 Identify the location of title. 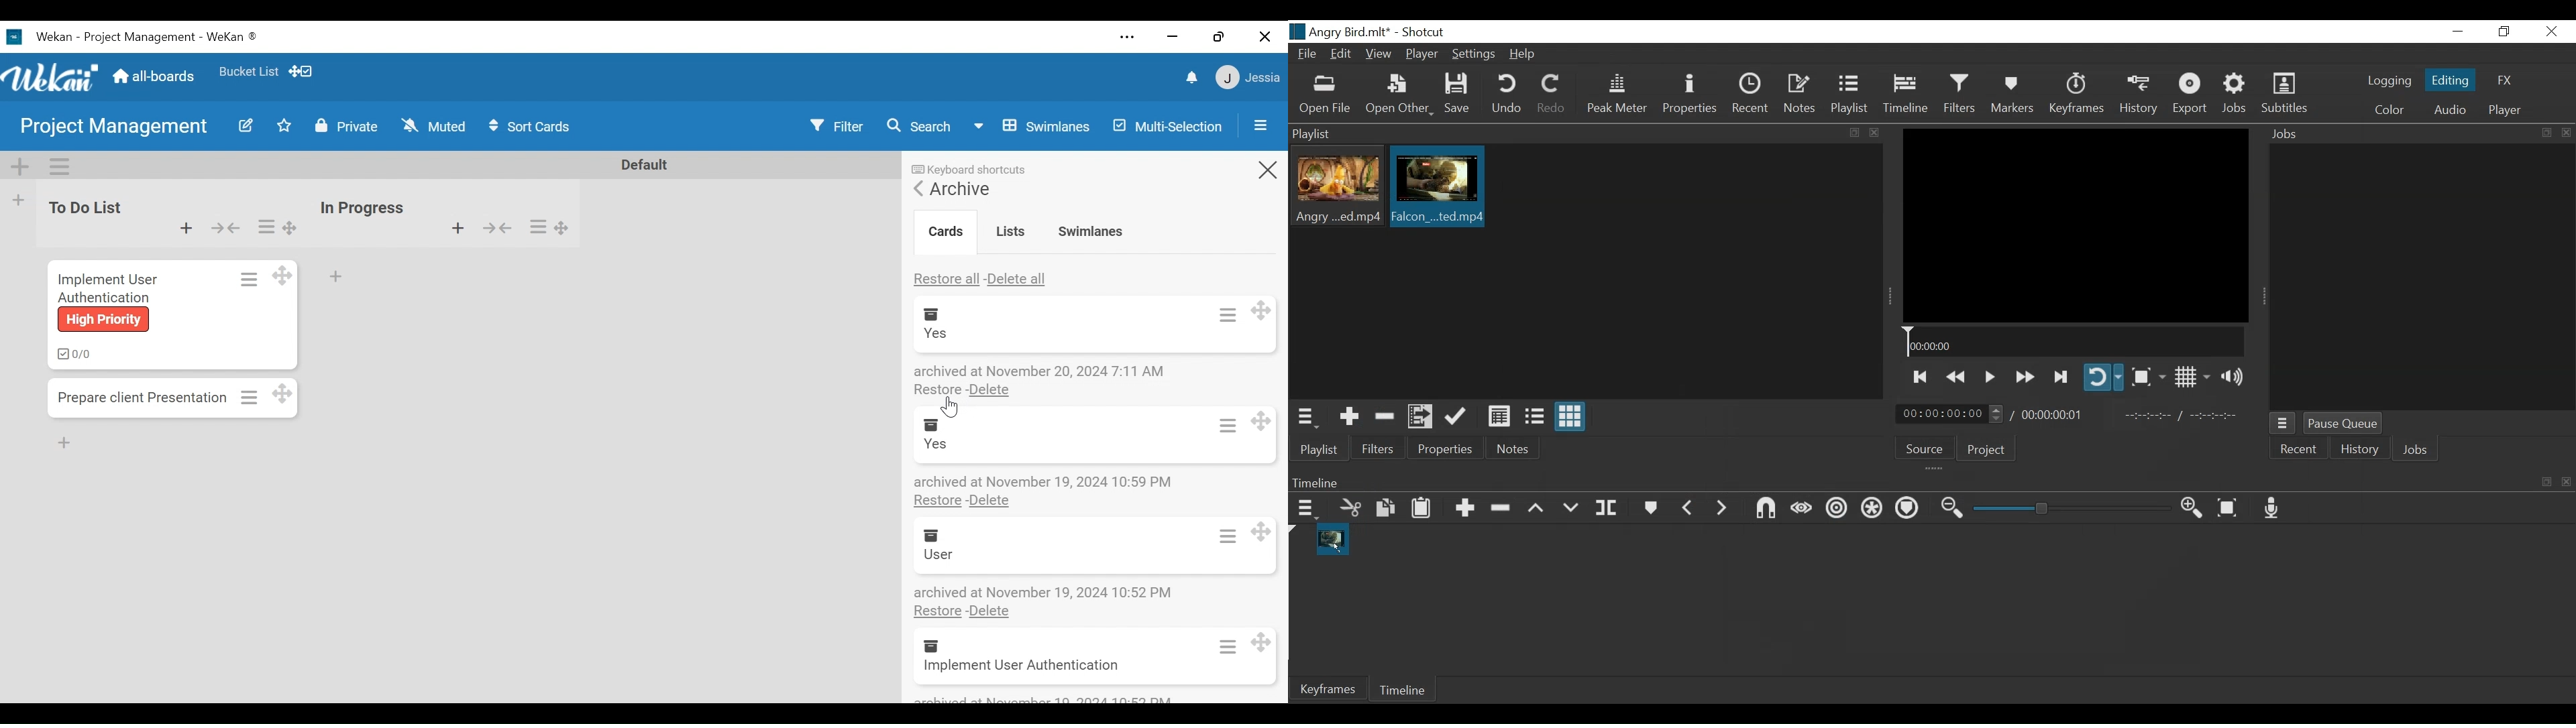
(1380, 32).